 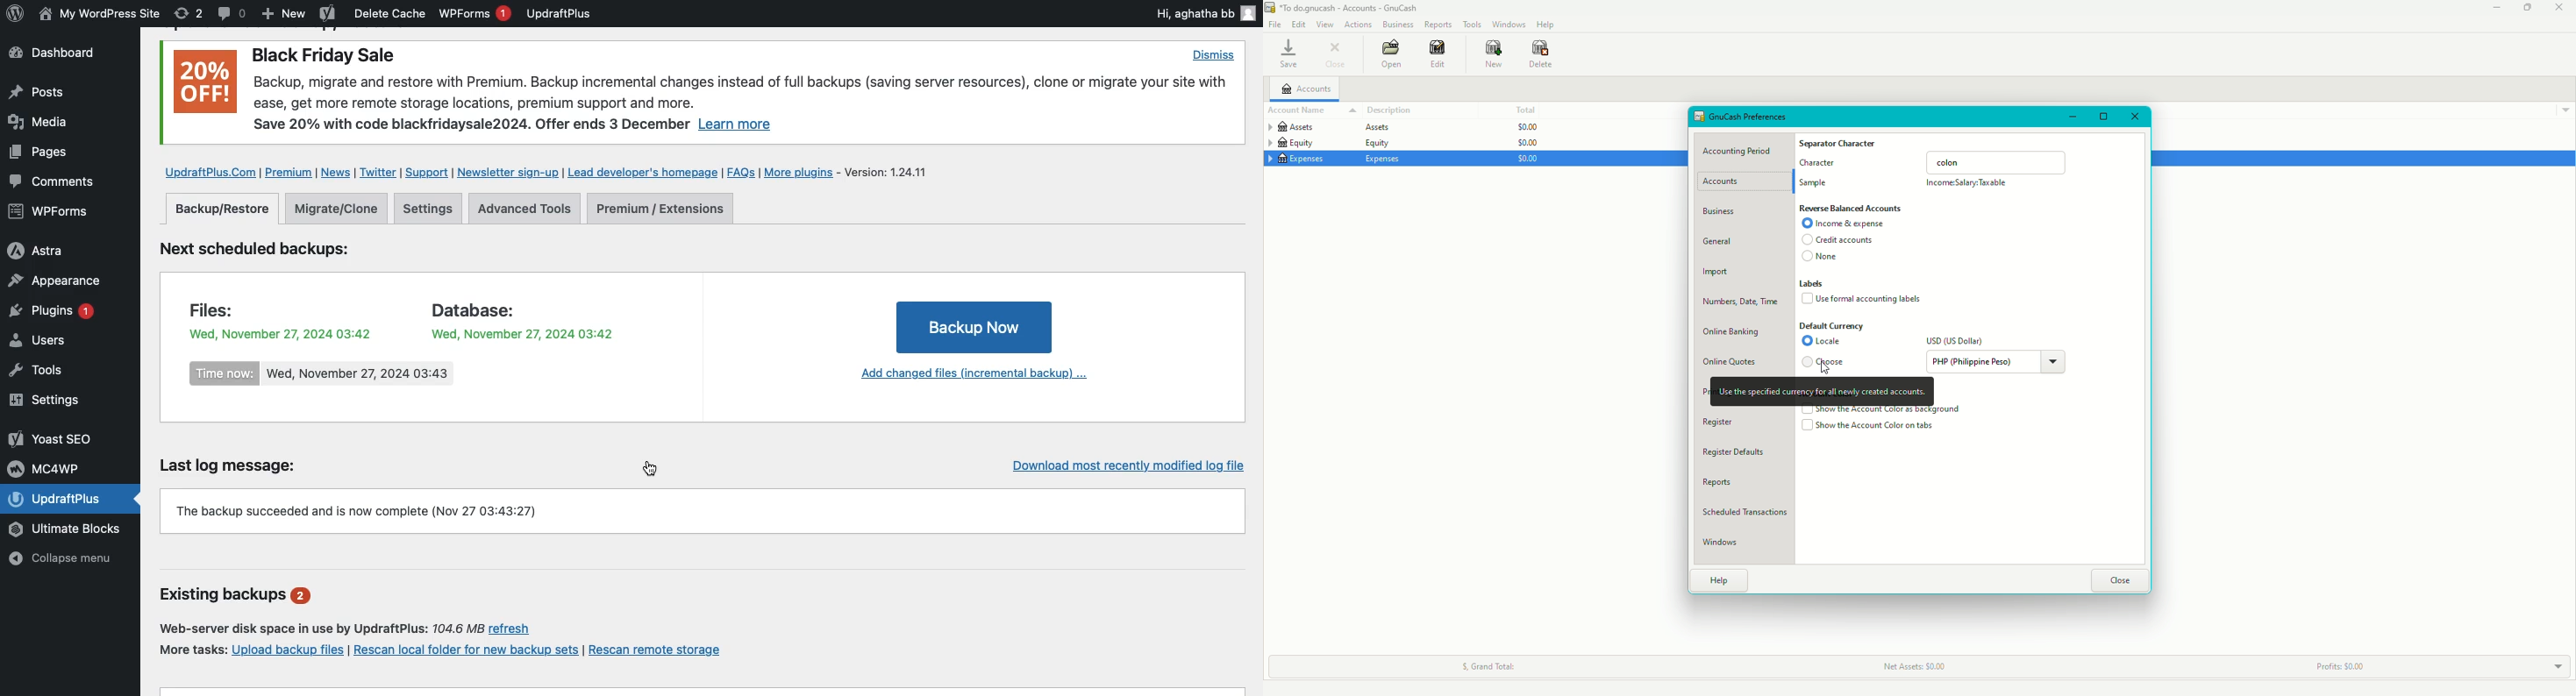 I want to click on Delete cache, so click(x=390, y=13).